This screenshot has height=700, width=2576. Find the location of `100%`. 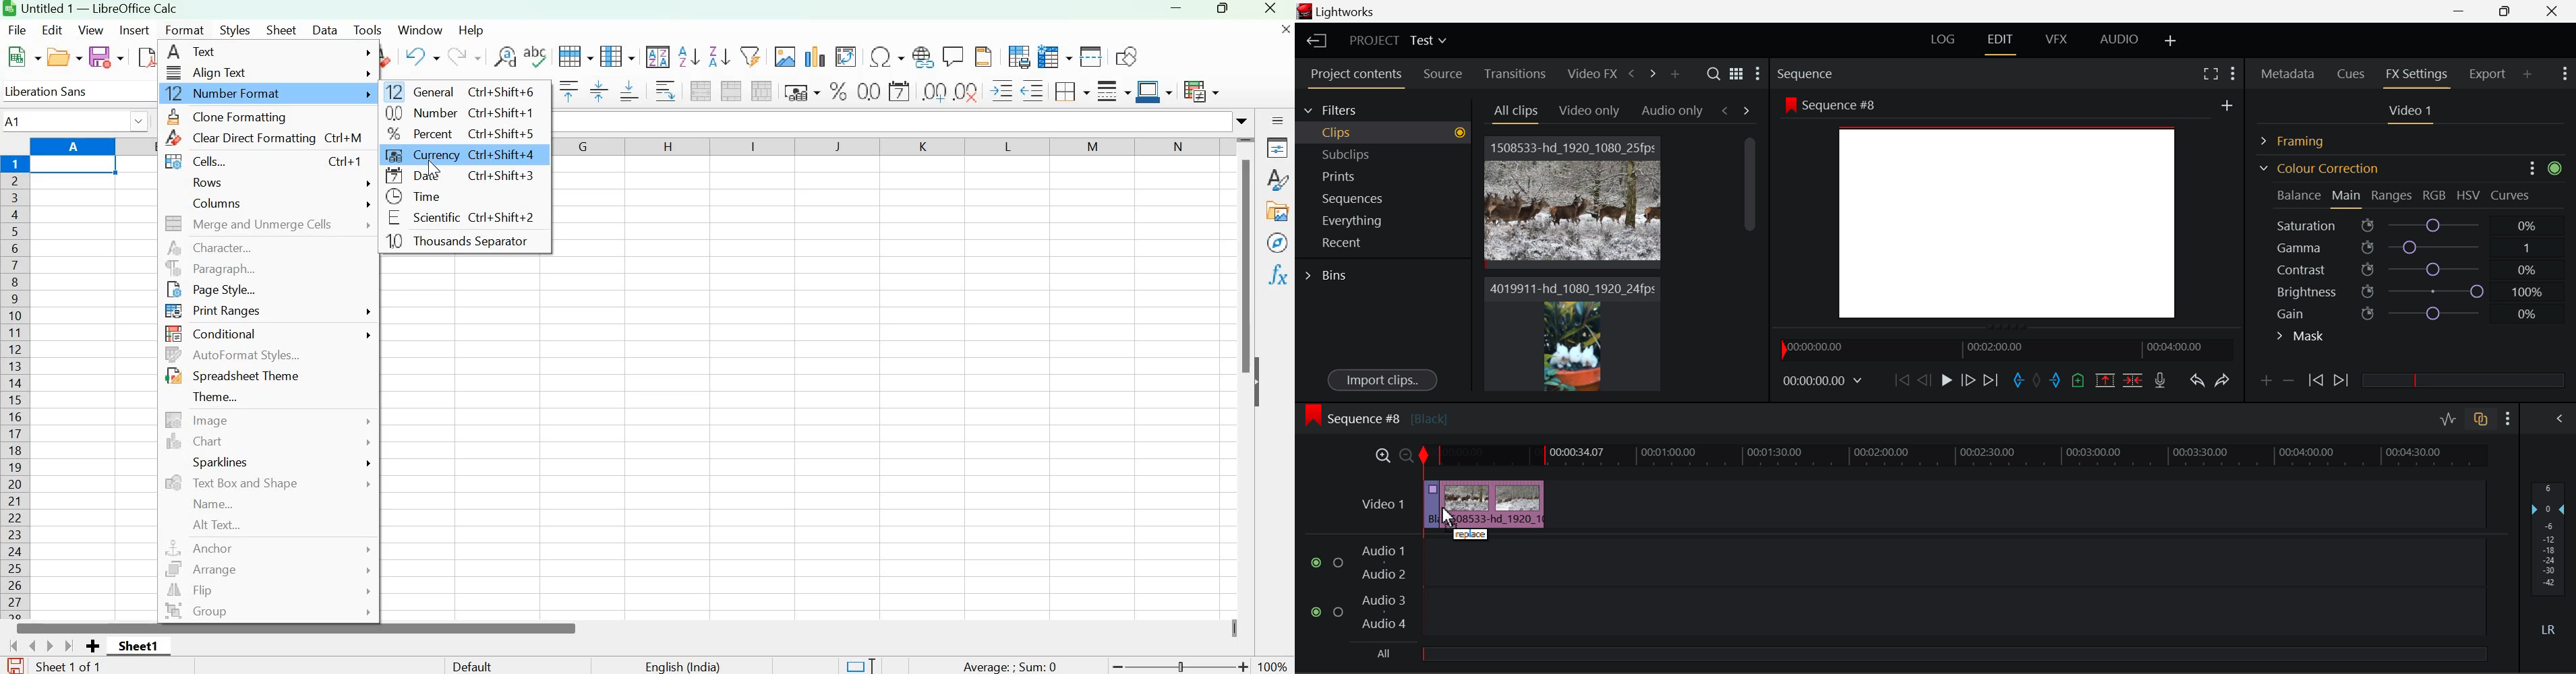

100% is located at coordinates (1275, 667).